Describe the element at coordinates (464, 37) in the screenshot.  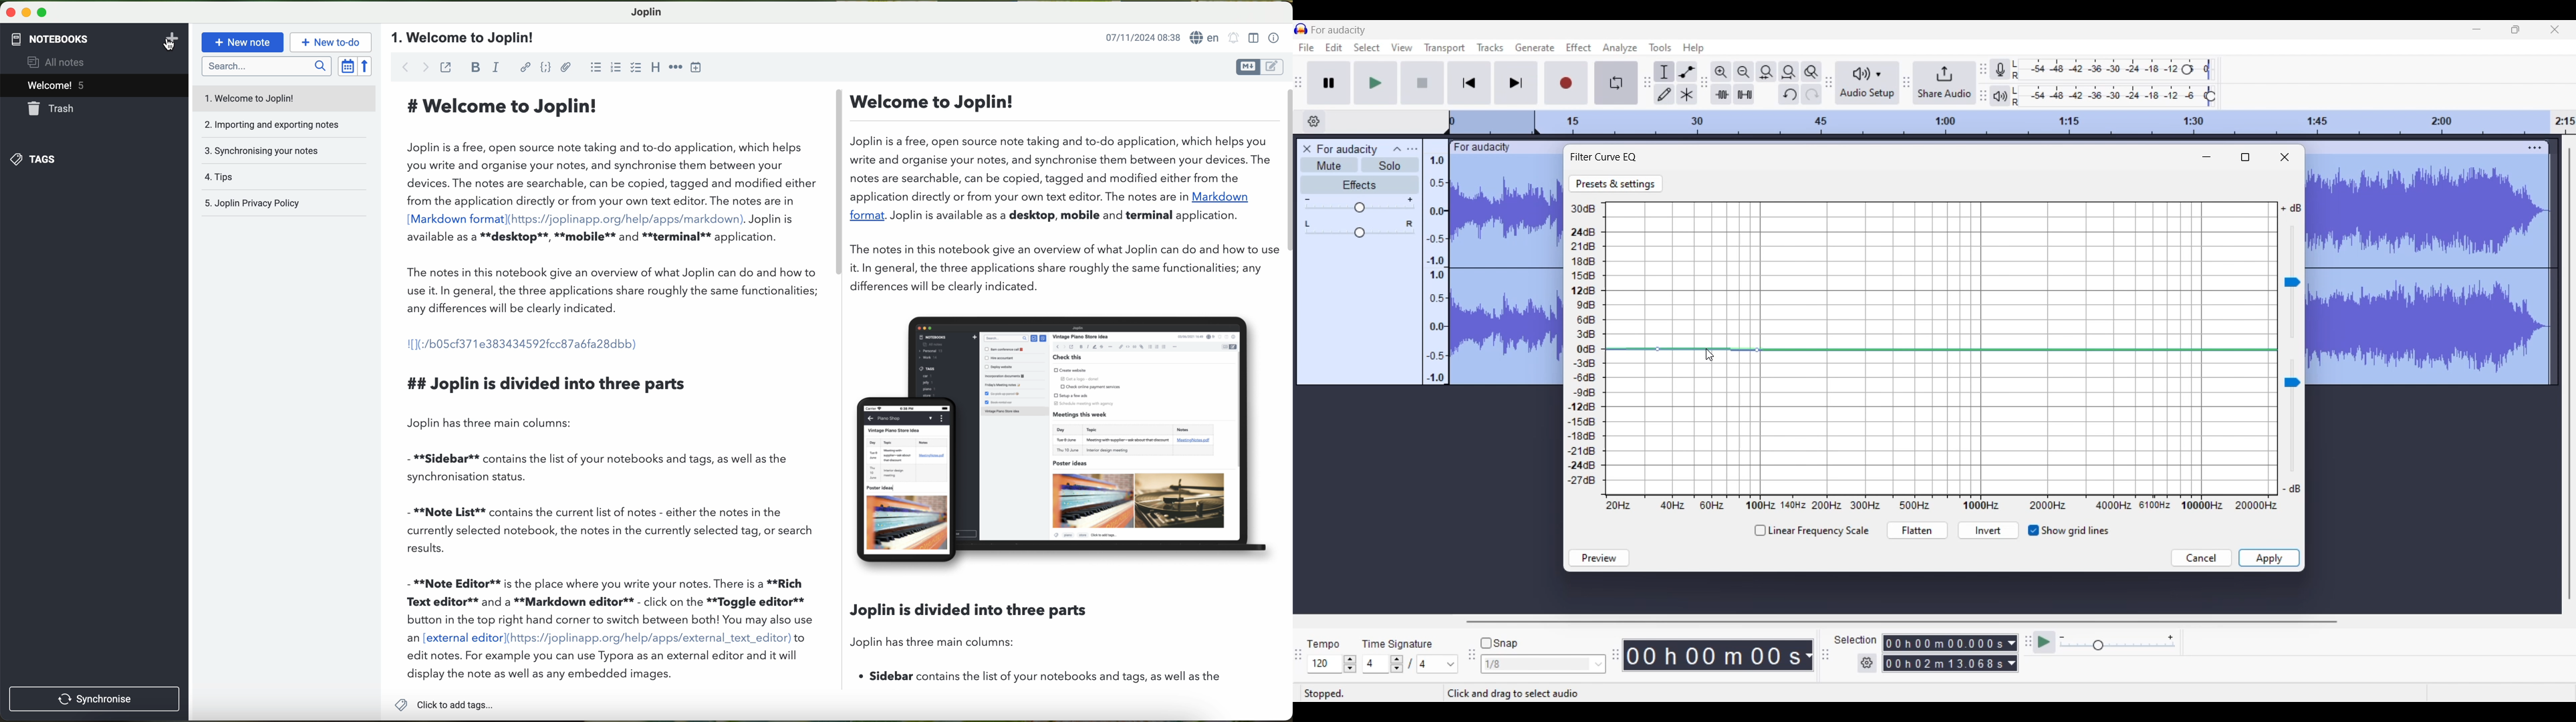
I see `name file` at that location.